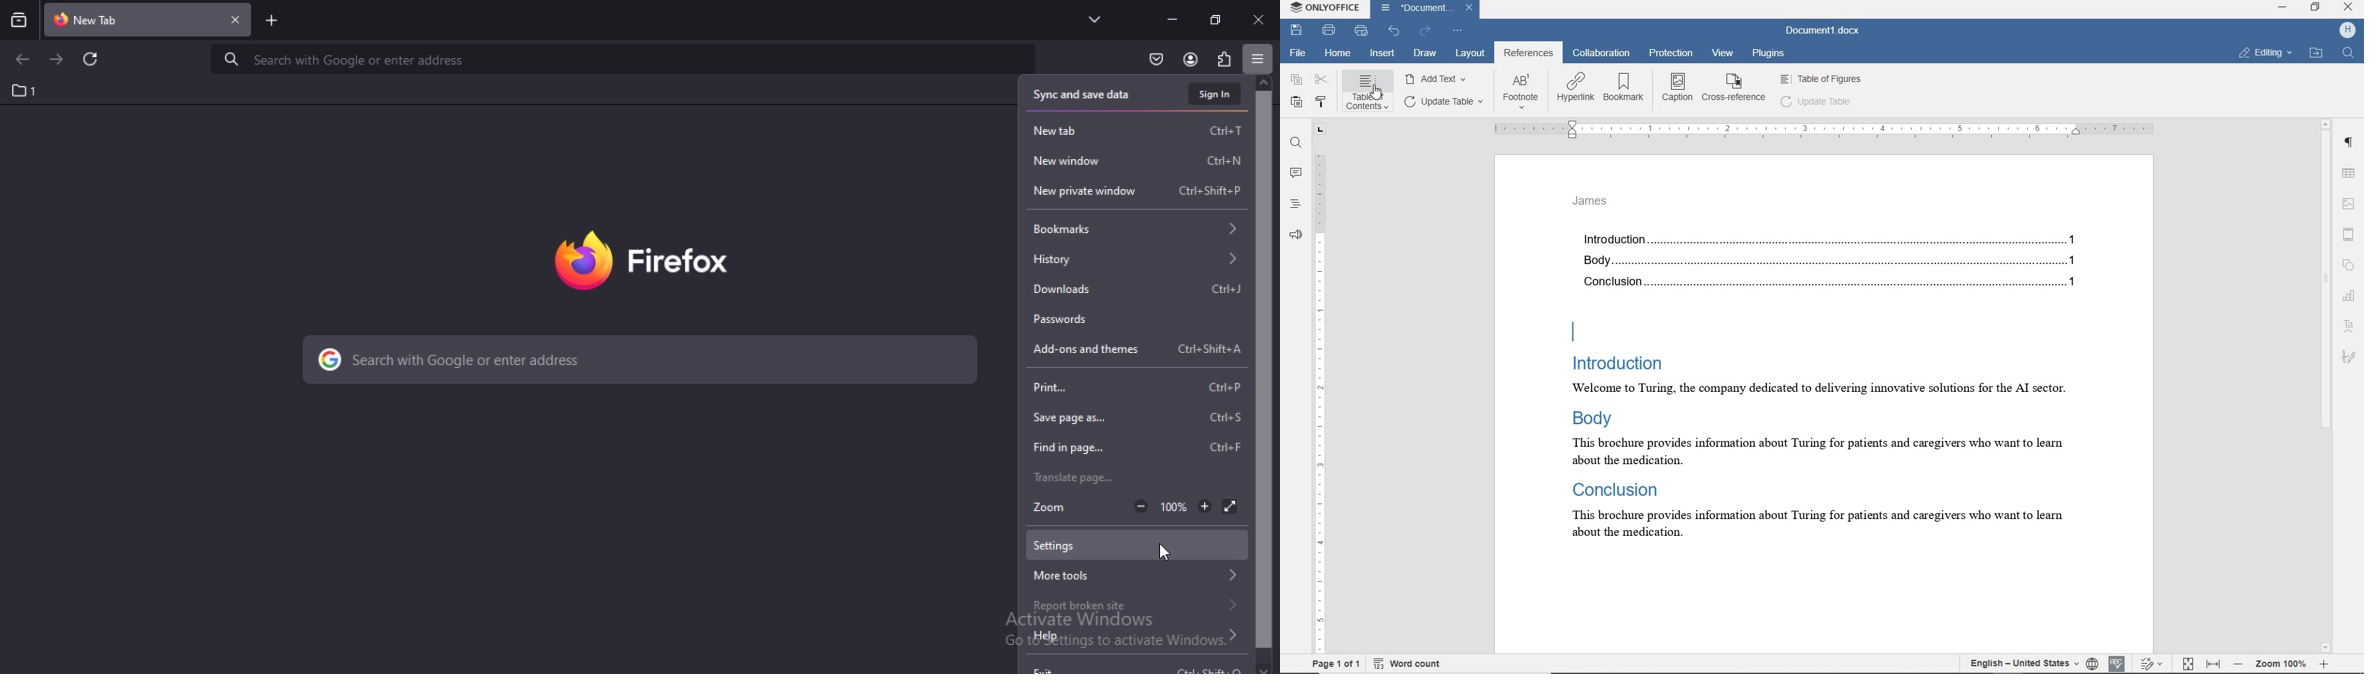 Image resolution: width=2380 pixels, height=700 pixels. Describe the element at coordinates (1321, 81) in the screenshot. I see `cut` at that location.